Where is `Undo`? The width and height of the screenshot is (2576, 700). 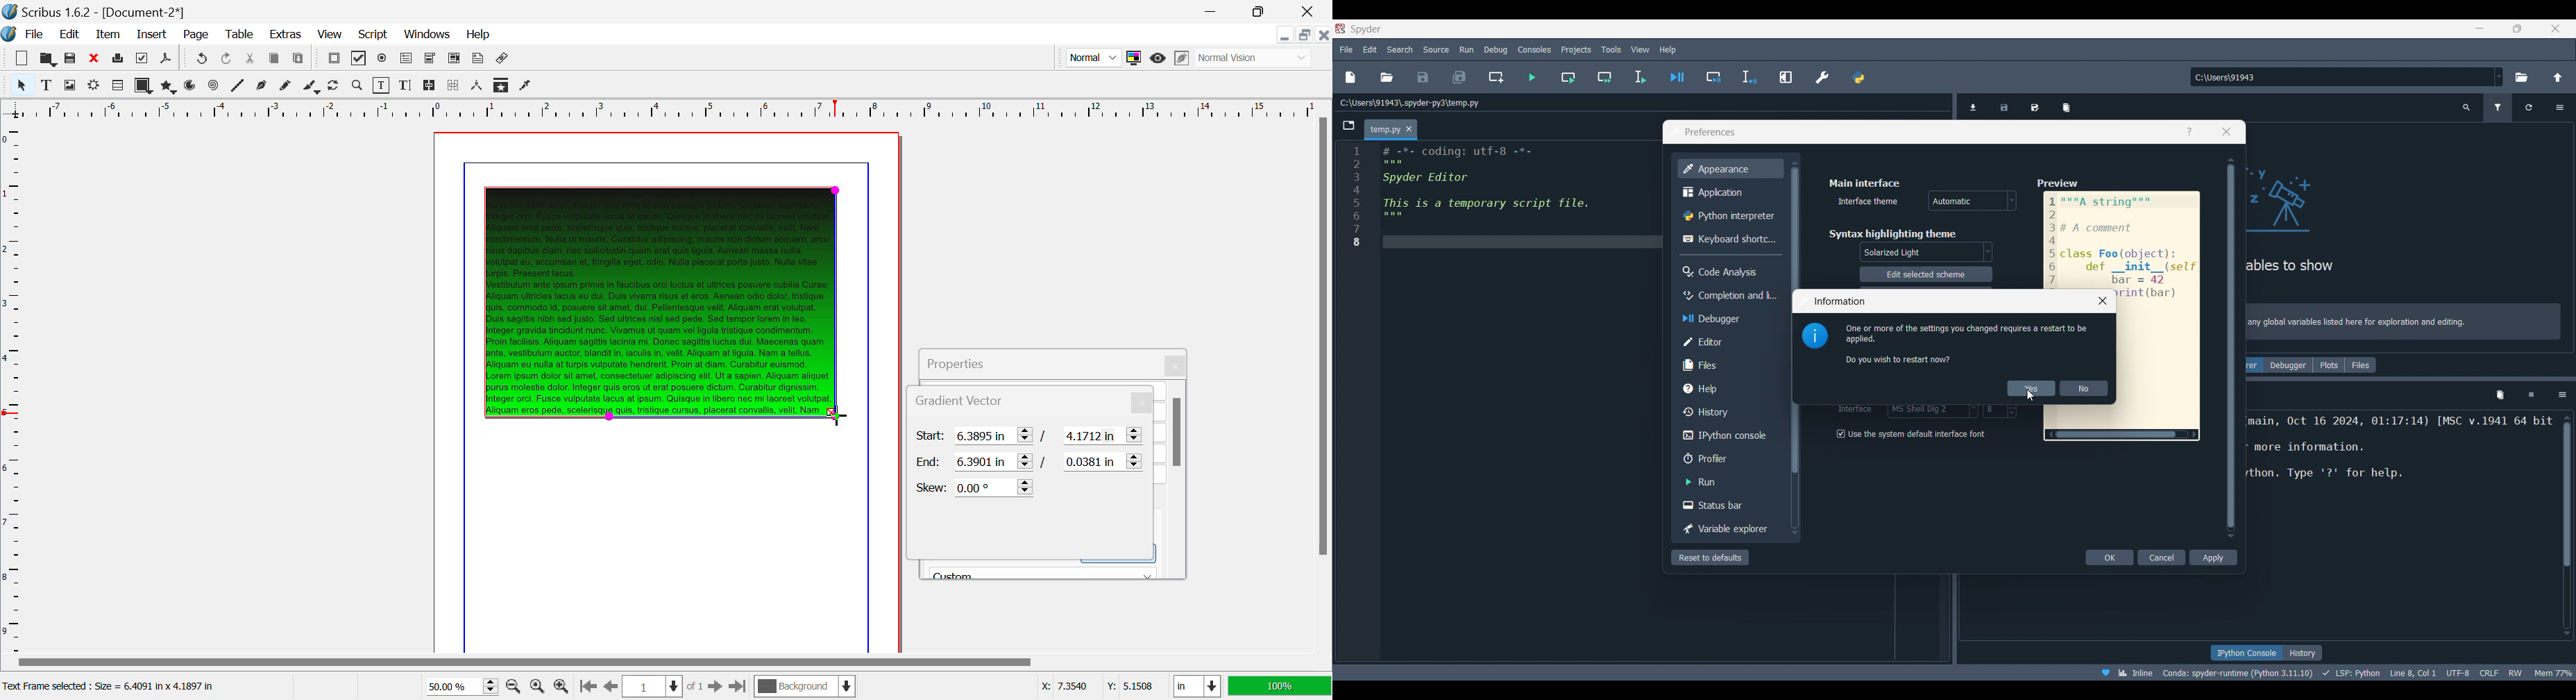
Undo is located at coordinates (228, 60).